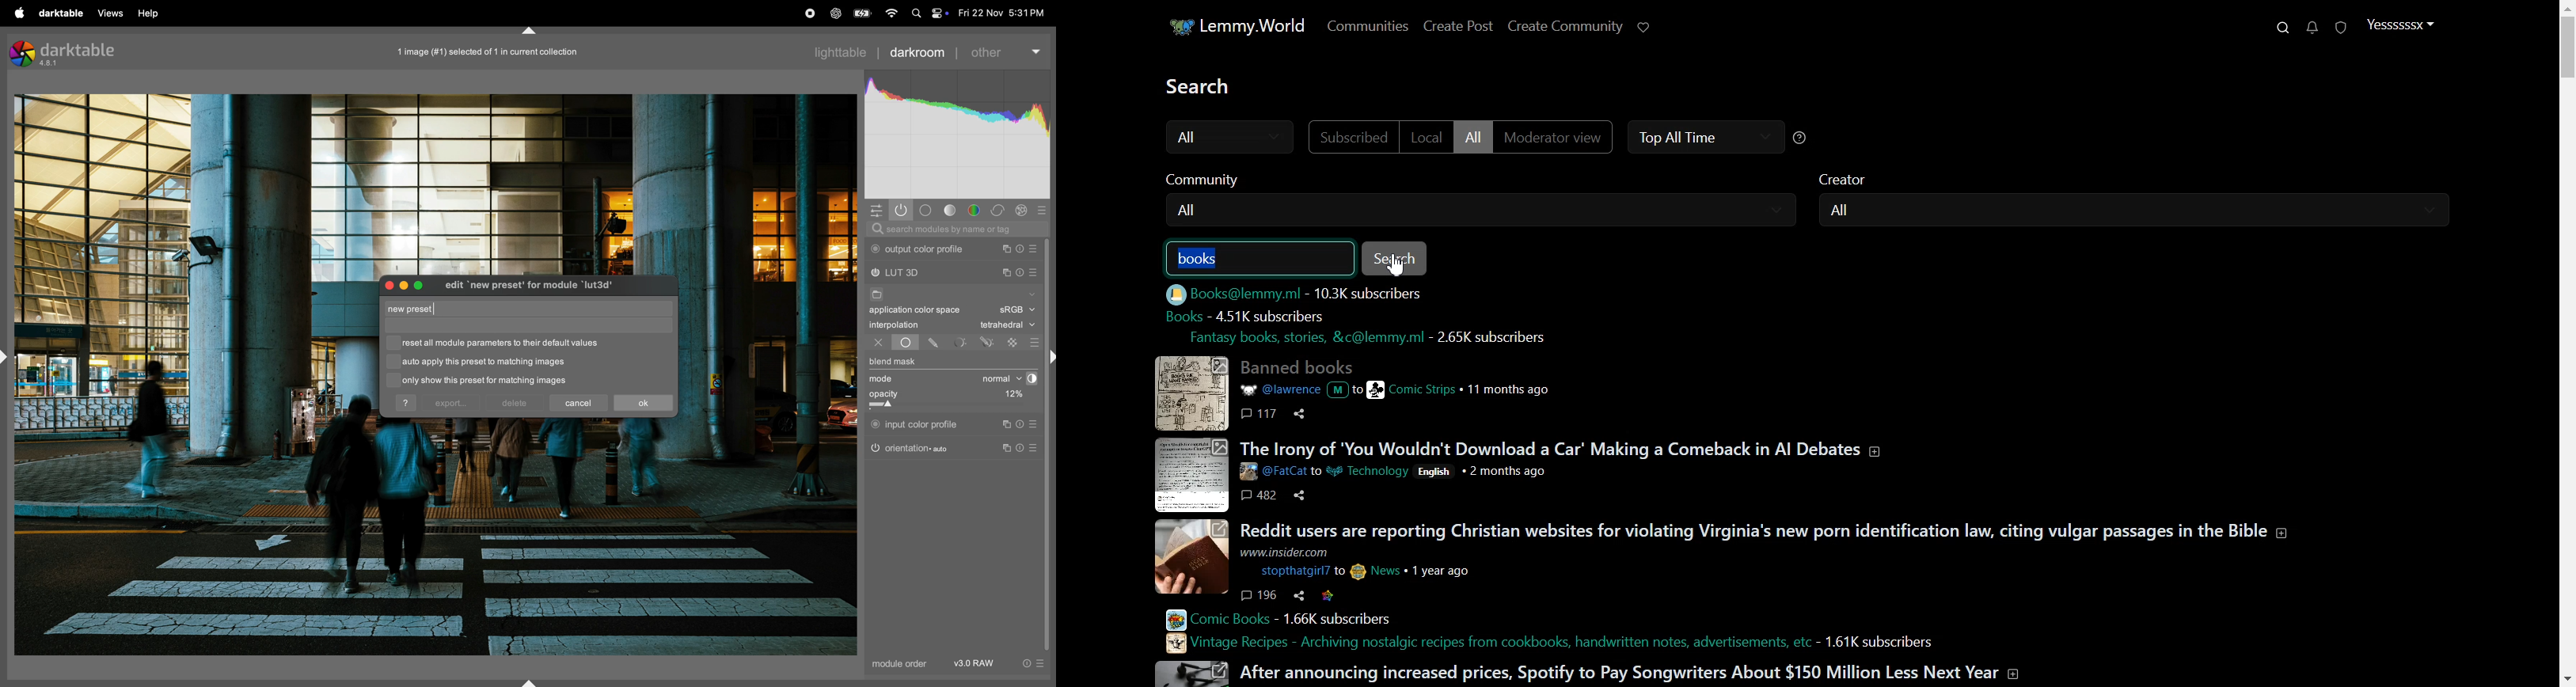 Image resolution: width=2576 pixels, height=700 pixels. Describe the element at coordinates (1269, 315) in the screenshot. I see `subscriber` at that location.